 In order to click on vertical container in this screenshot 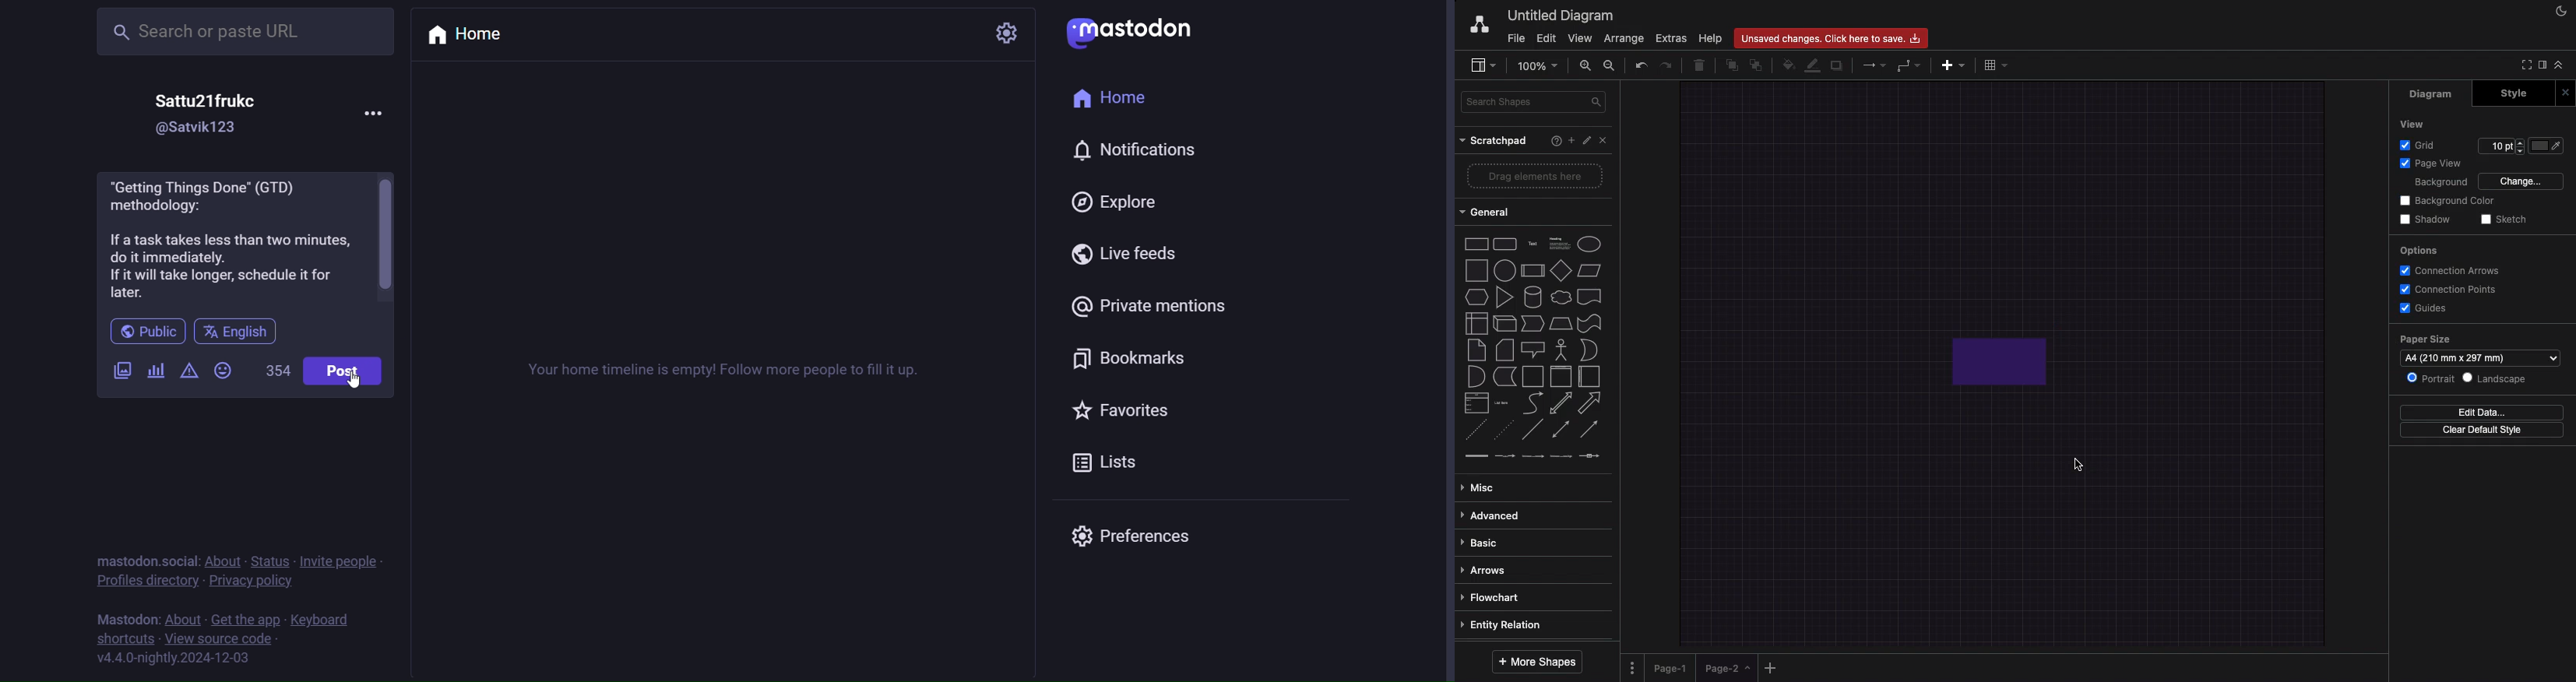, I will do `click(1560, 377)`.